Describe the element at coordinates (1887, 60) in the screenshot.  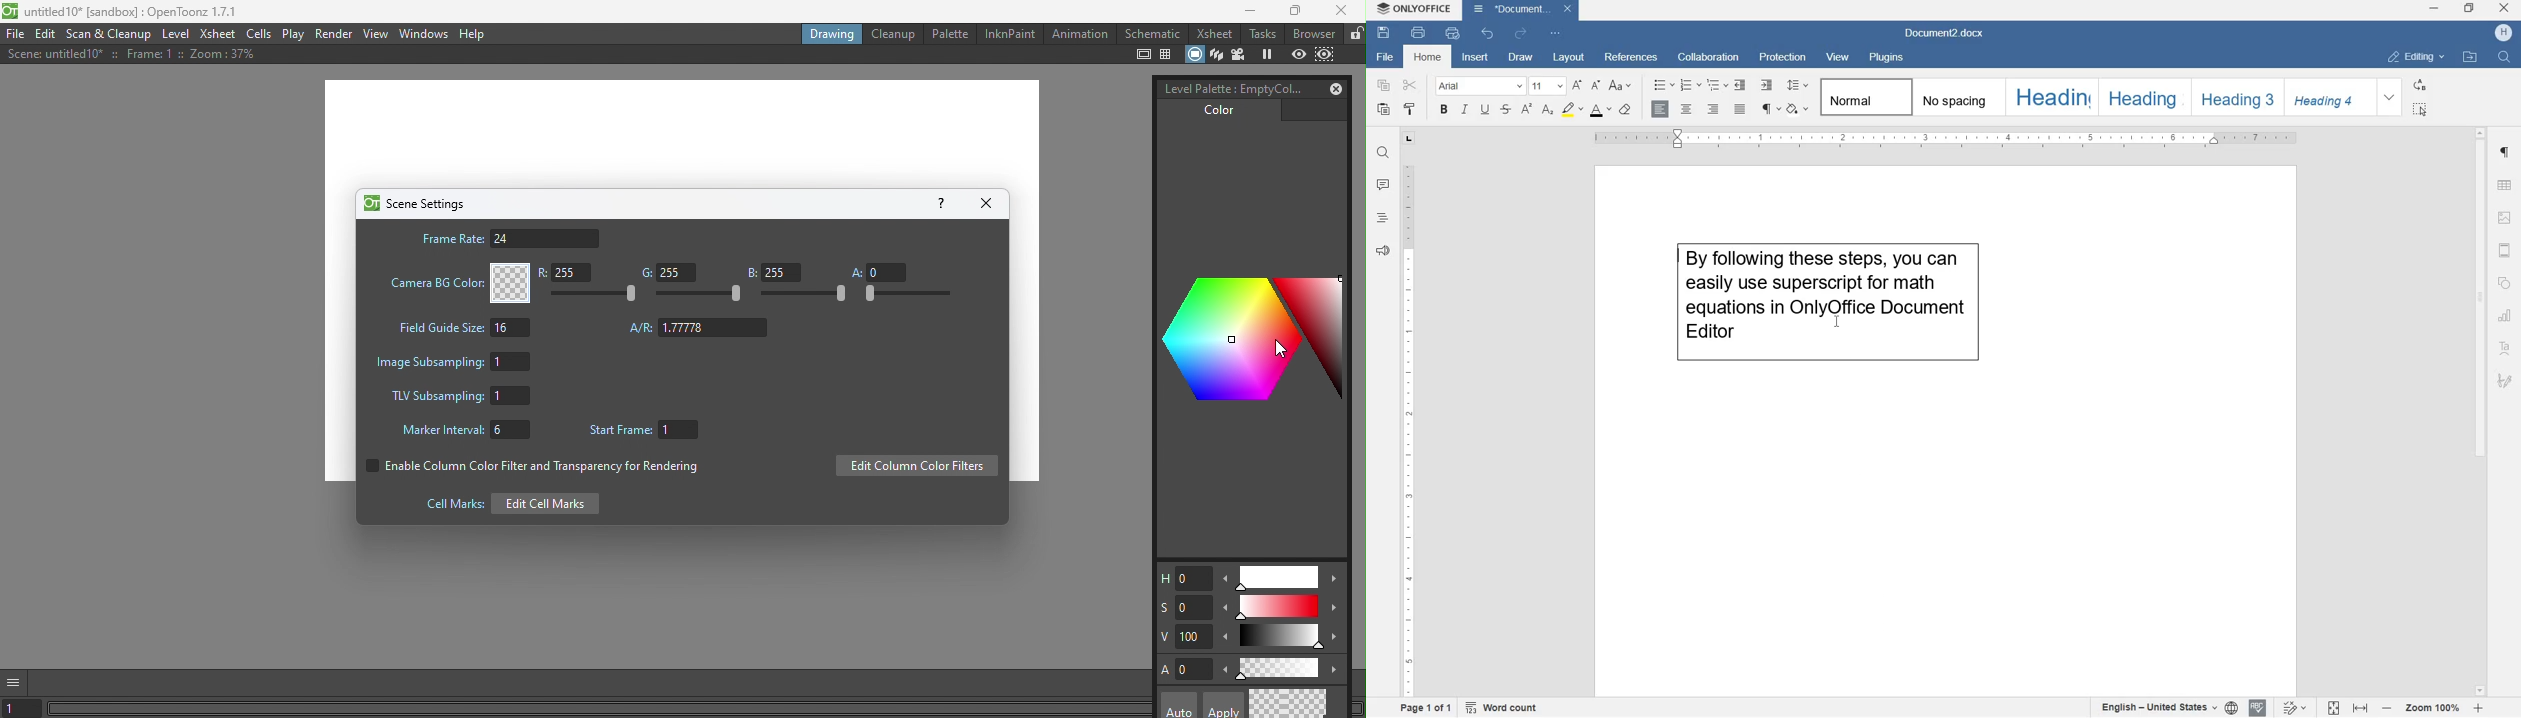
I see `plugins` at that location.